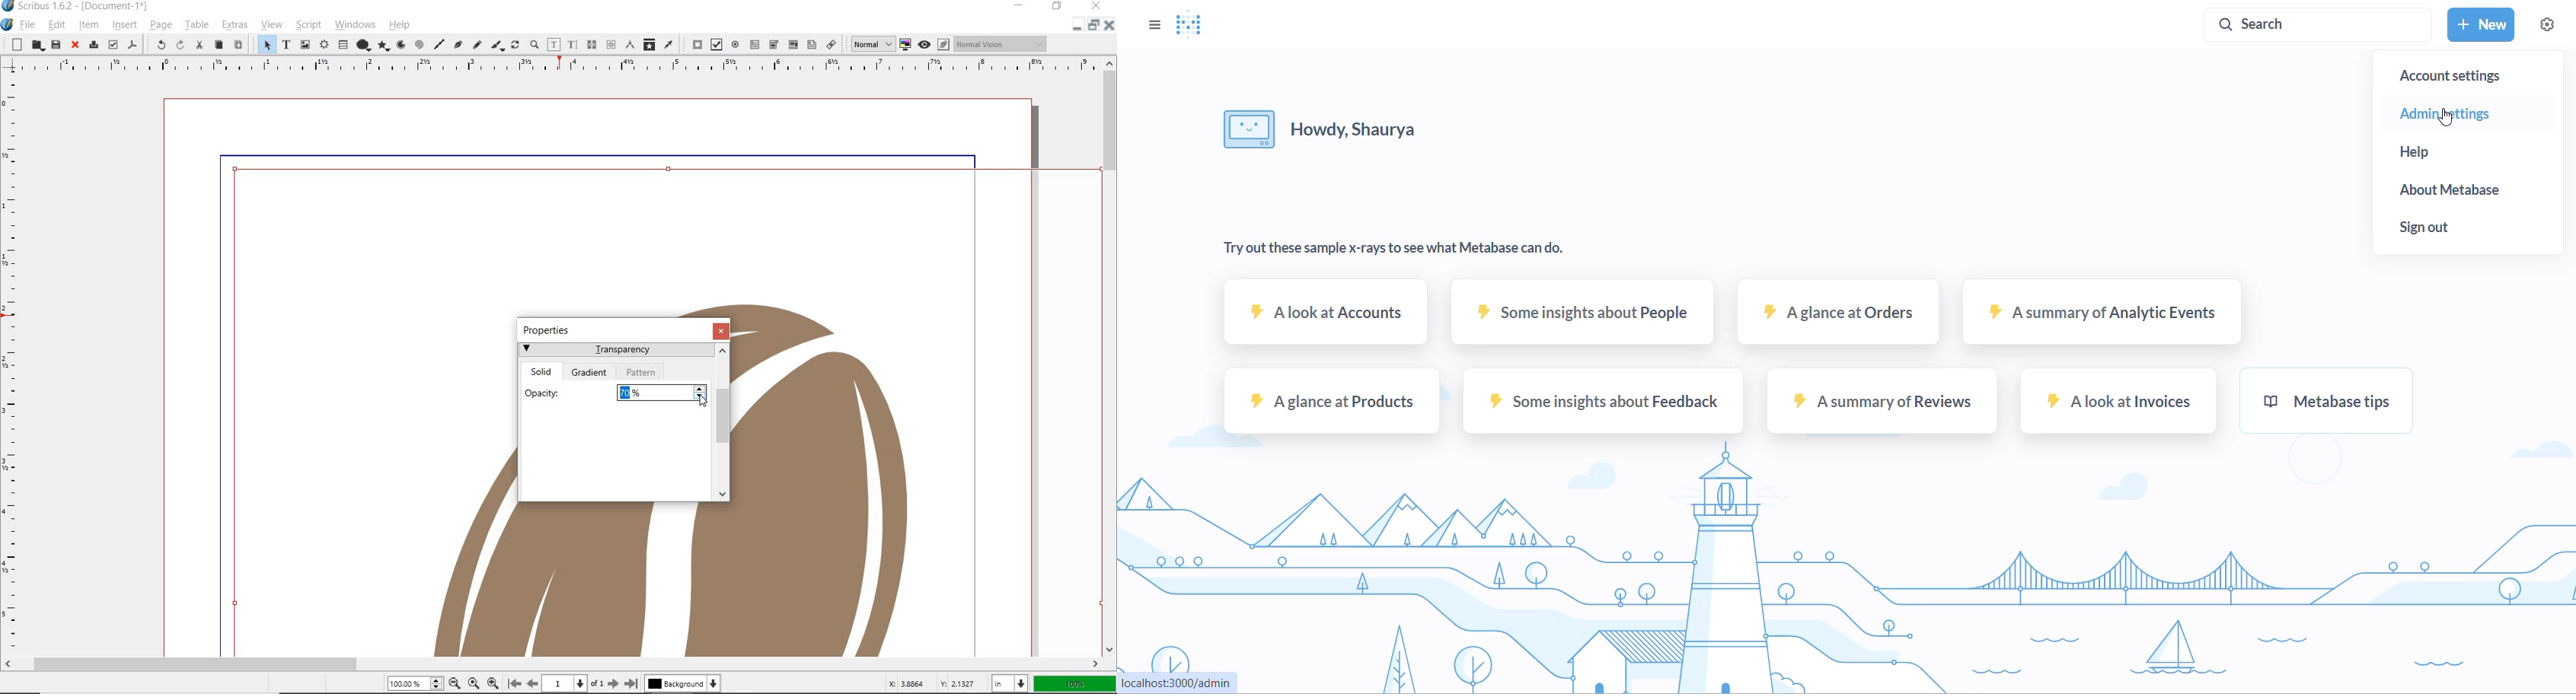 The width and height of the screenshot is (2576, 700). What do you see at coordinates (1111, 25) in the screenshot?
I see `Close` at bounding box center [1111, 25].